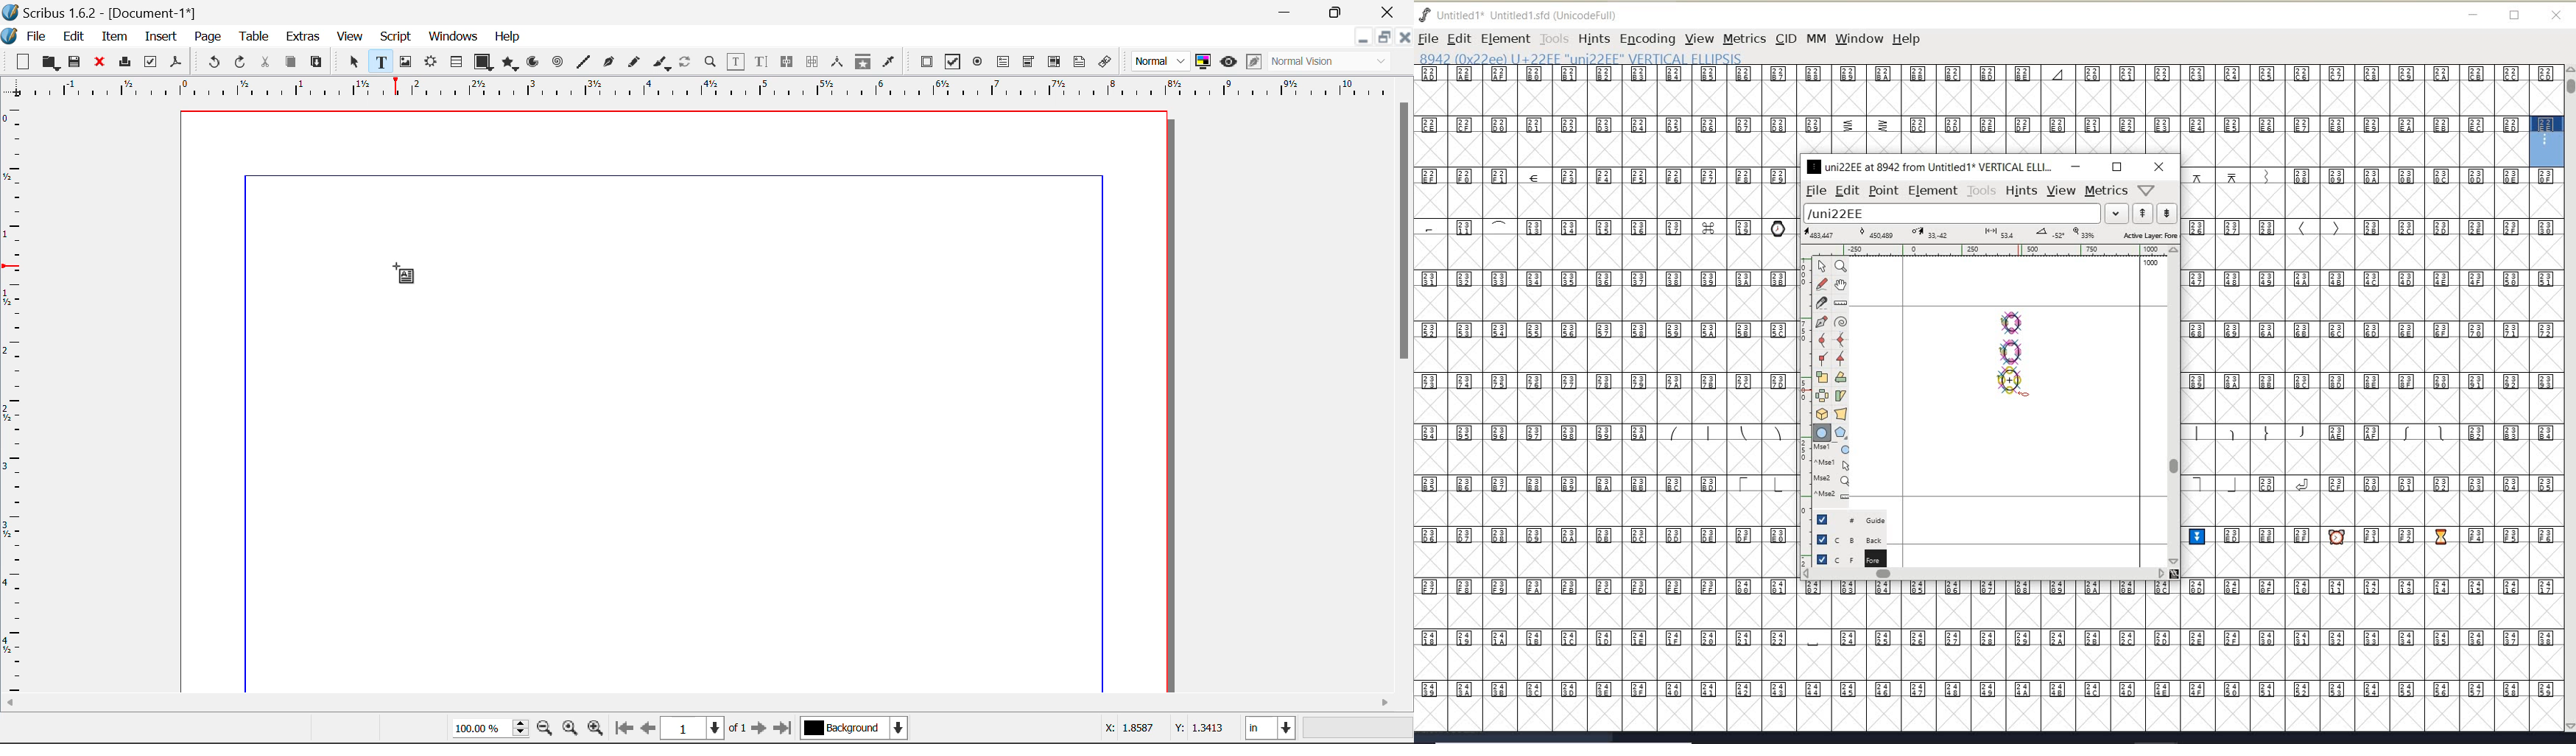 The width and height of the screenshot is (2576, 756). Describe the element at coordinates (50, 63) in the screenshot. I see `Open` at that location.